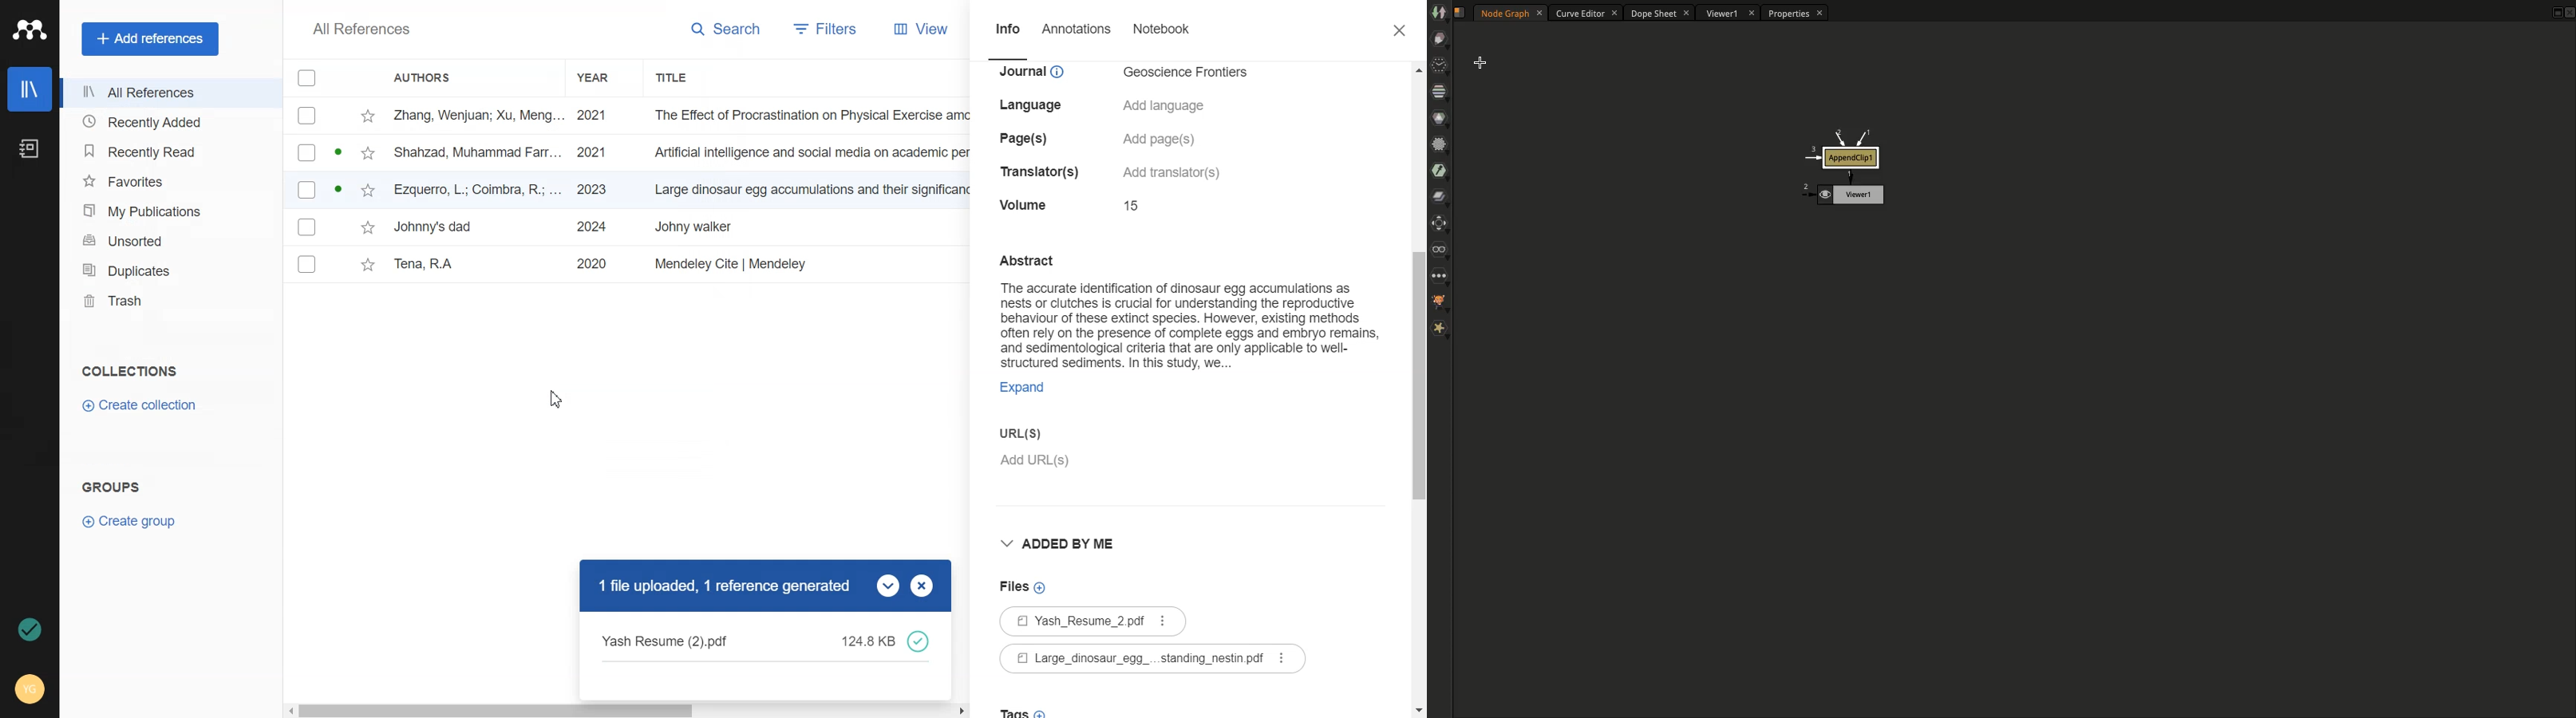  What do you see at coordinates (130, 521) in the screenshot?
I see `Create Group` at bounding box center [130, 521].